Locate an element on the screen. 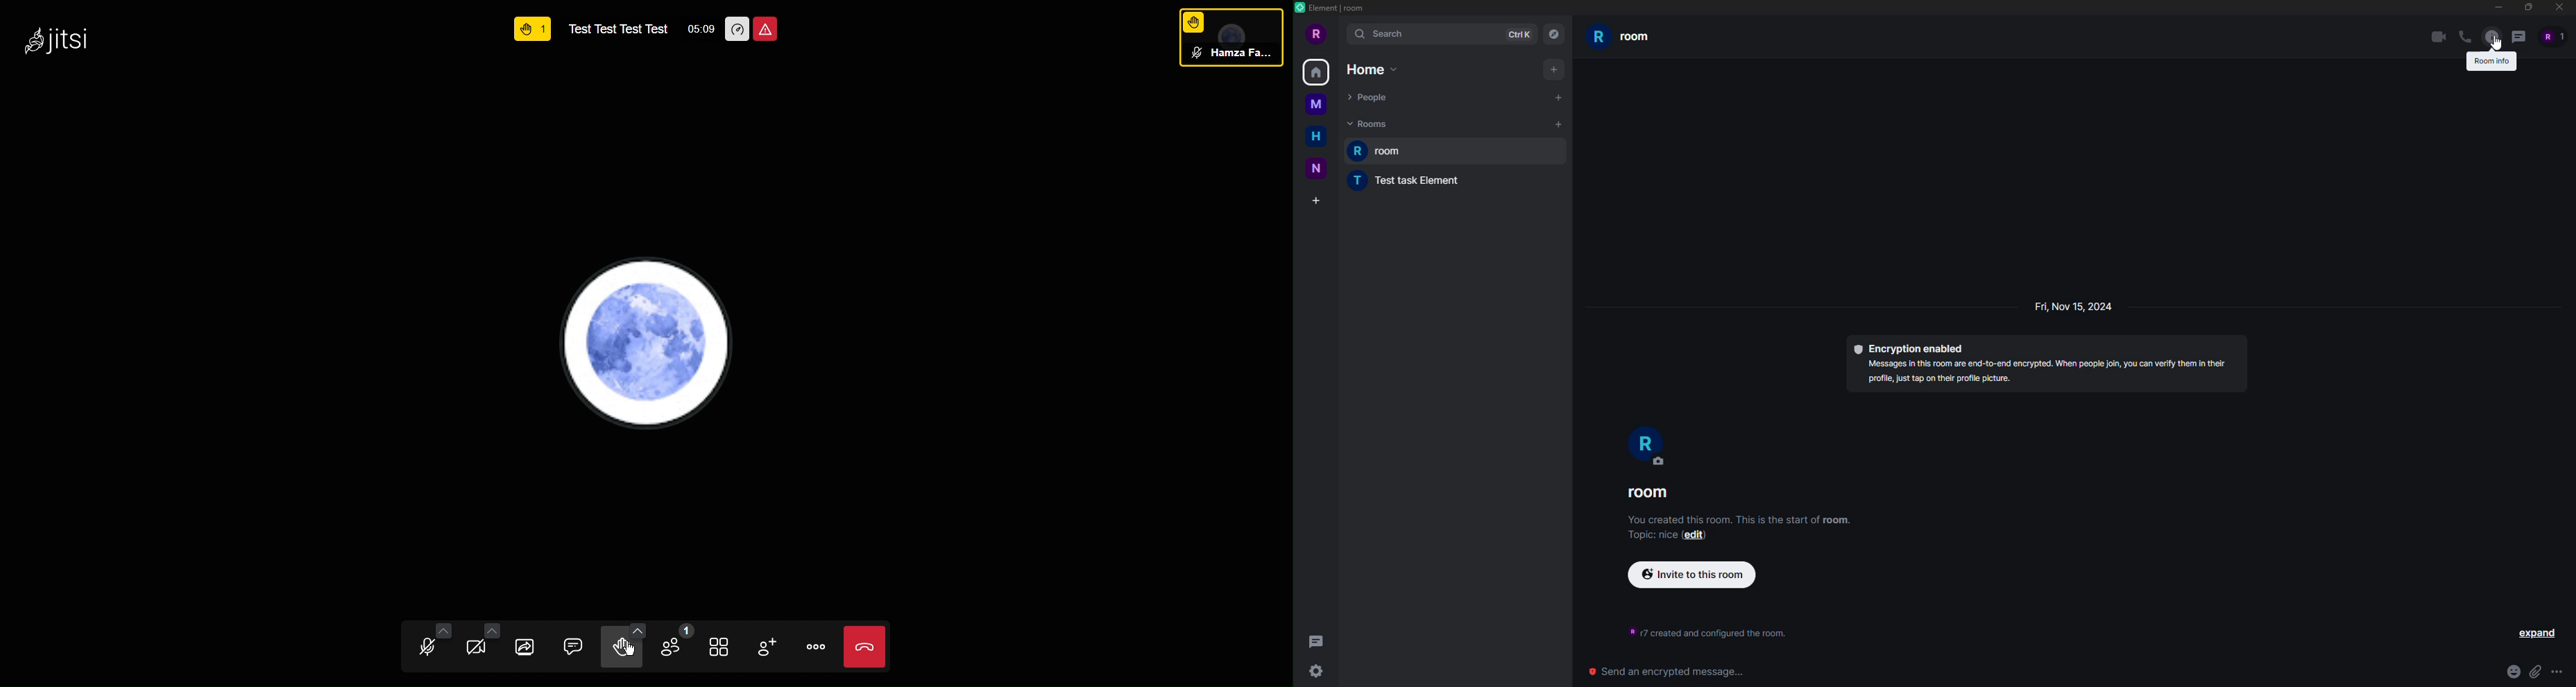  test task element is located at coordinates (1401, 182).